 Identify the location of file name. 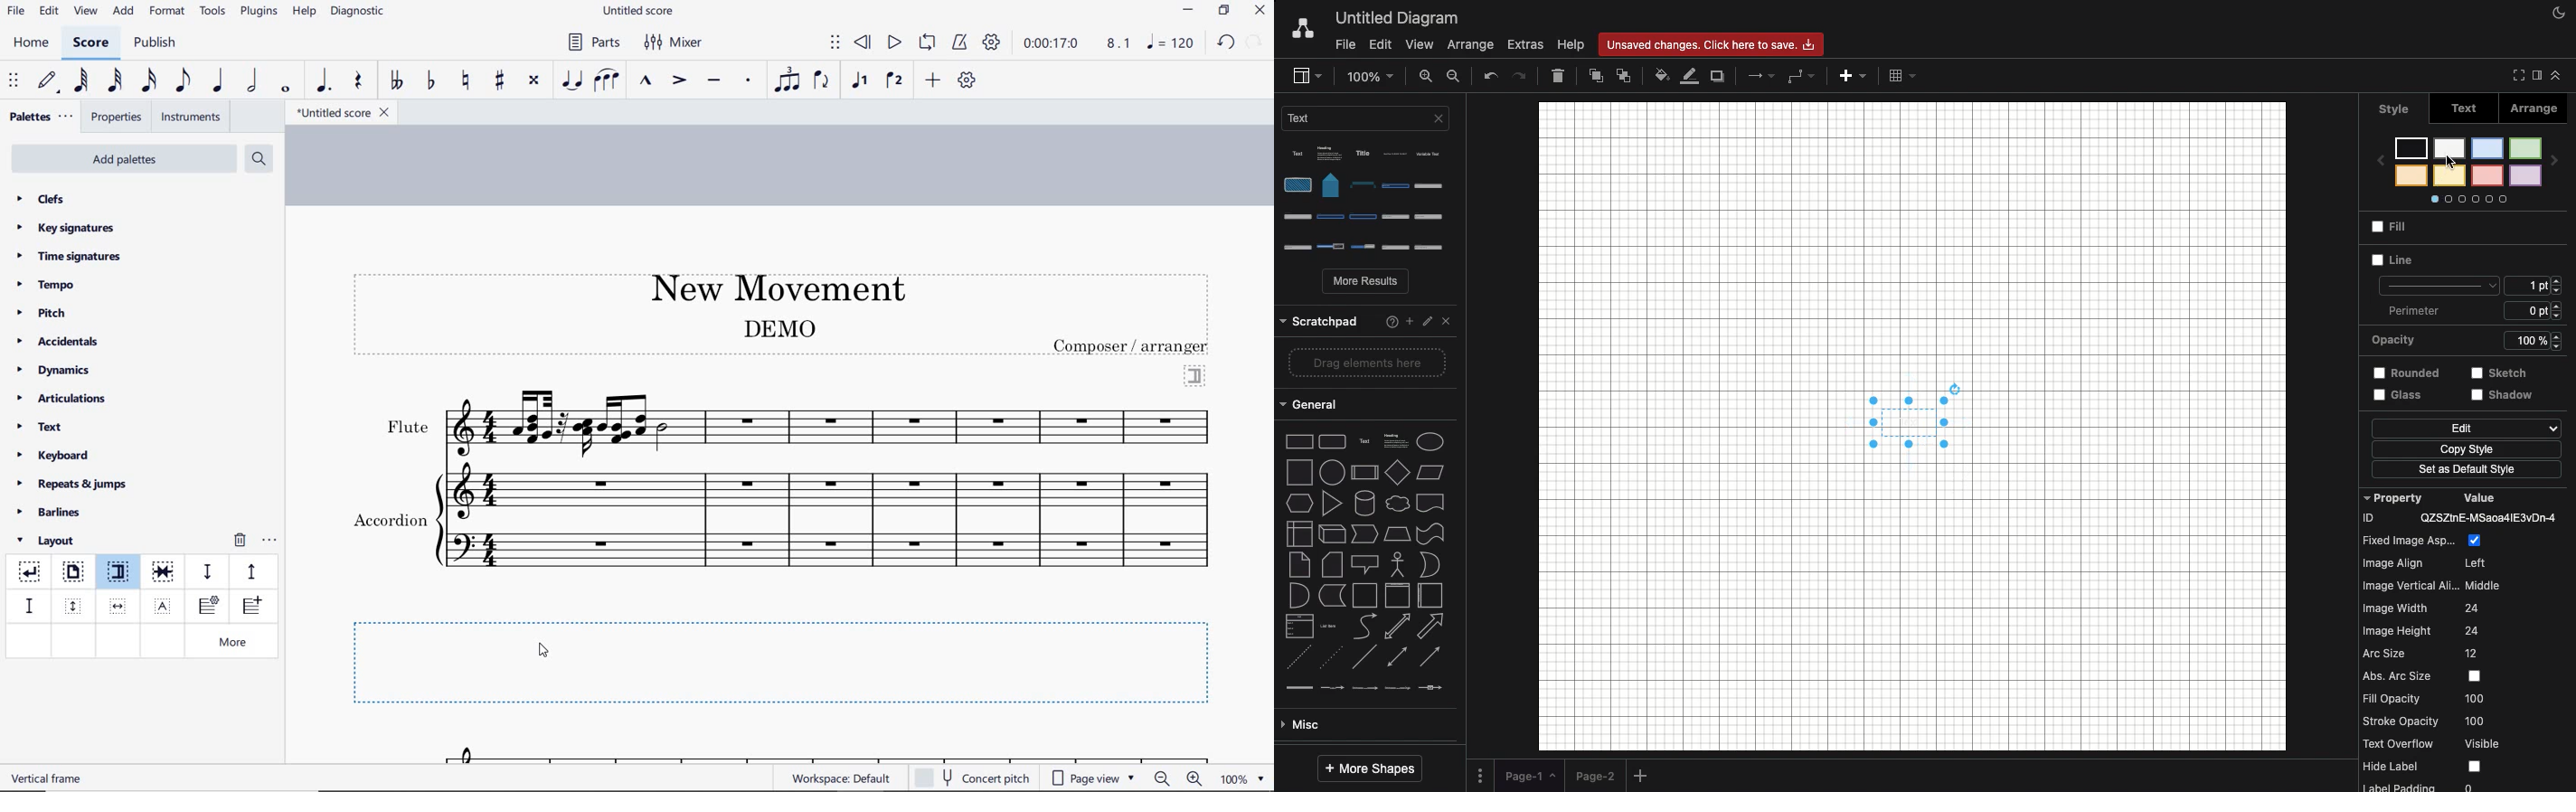
(640, 11).